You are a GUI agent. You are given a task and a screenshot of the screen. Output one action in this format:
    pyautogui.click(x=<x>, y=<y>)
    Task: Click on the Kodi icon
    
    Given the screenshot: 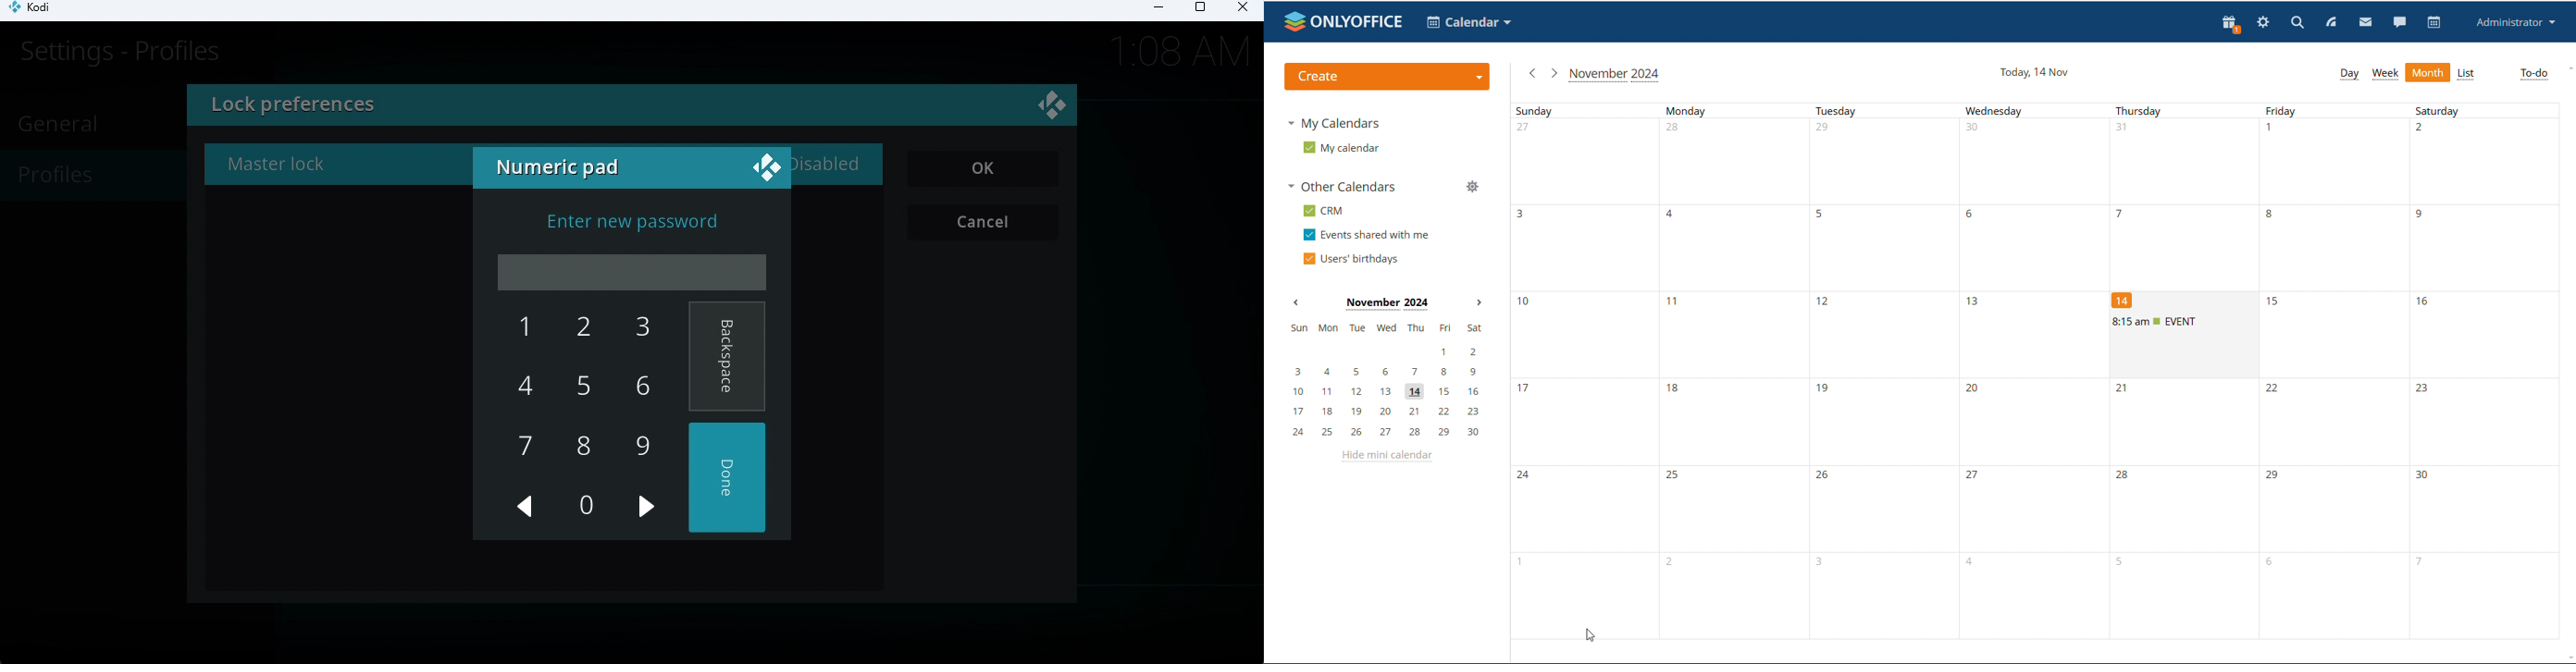 What is the action you would take?
    pyautogui.click(x=39, y=11)
    